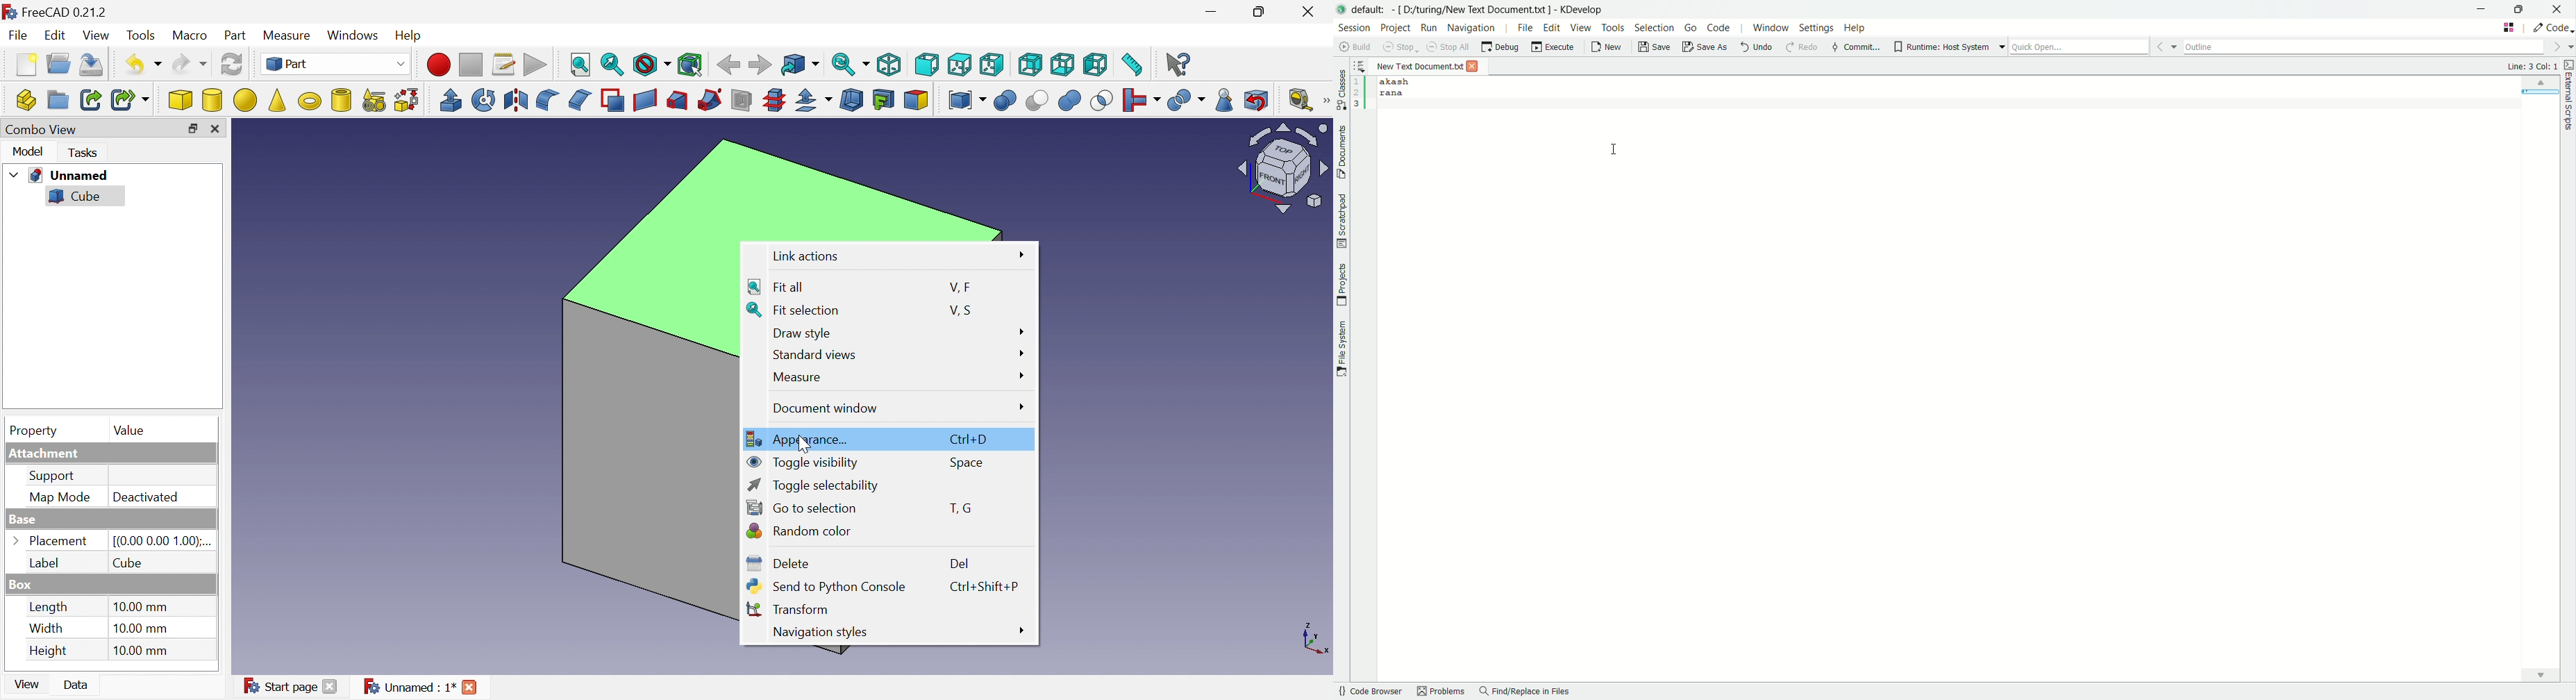 The height and width of the screenshot is (700, 2576). I want to click on Sync view, so click(849, 63).